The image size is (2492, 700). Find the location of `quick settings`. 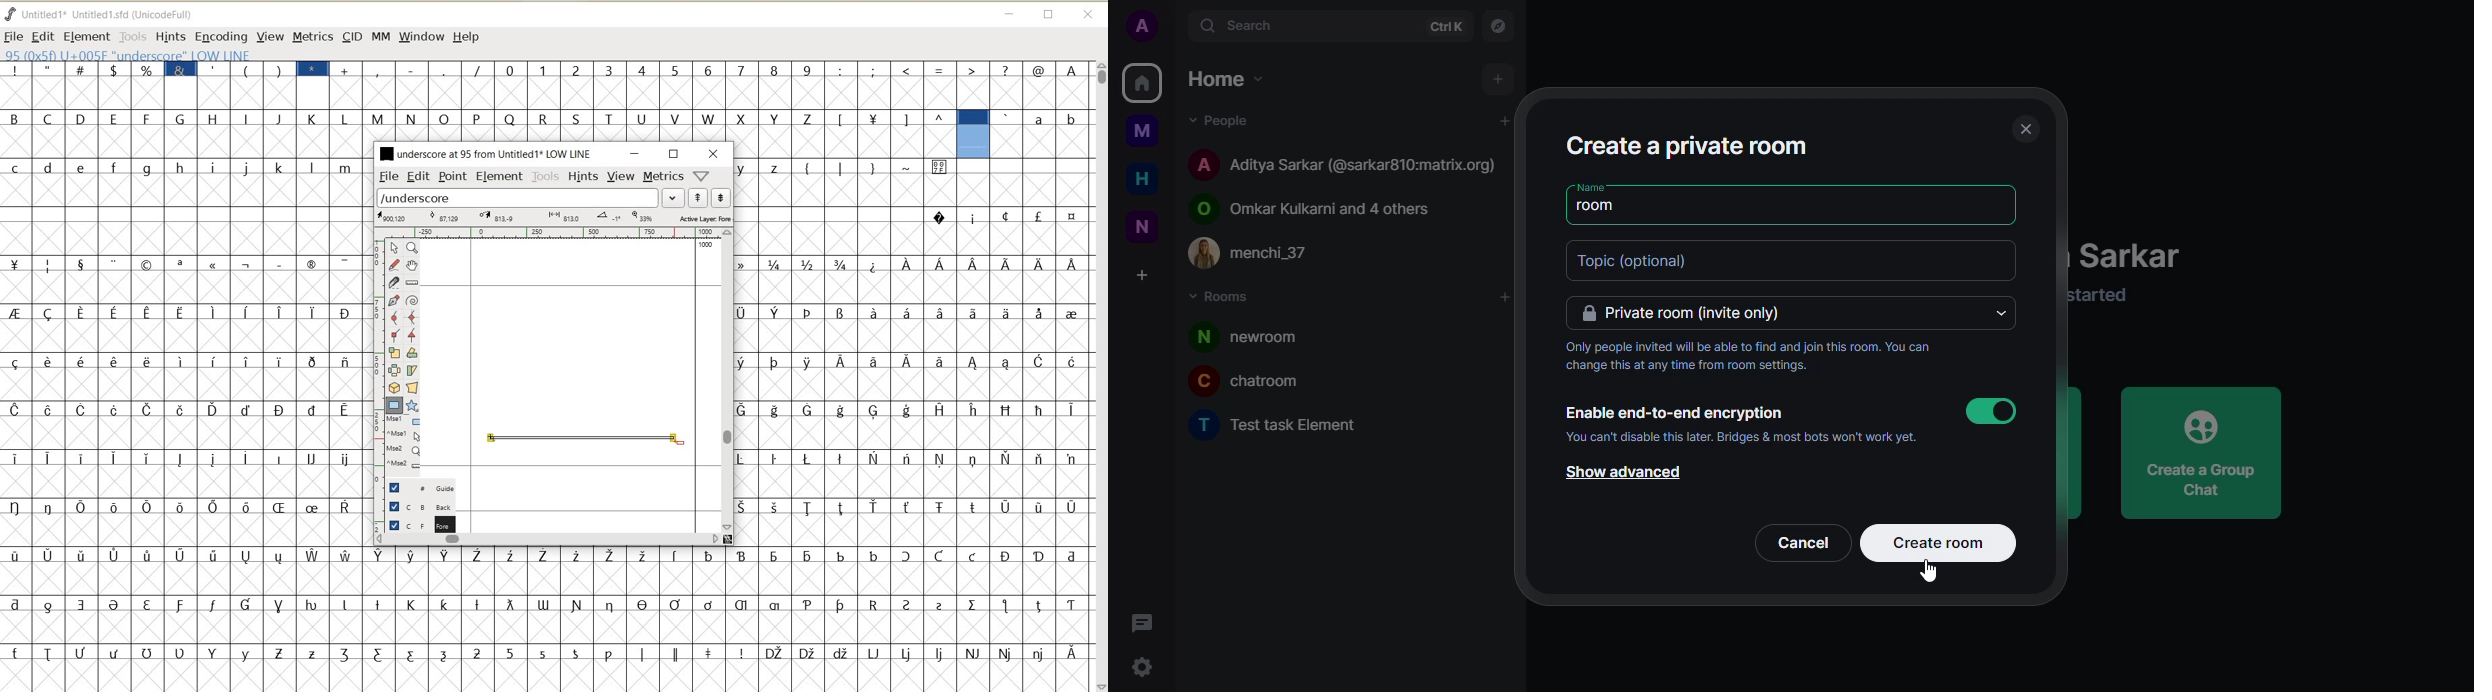

quick settings is located at coordinates (1141, 668).